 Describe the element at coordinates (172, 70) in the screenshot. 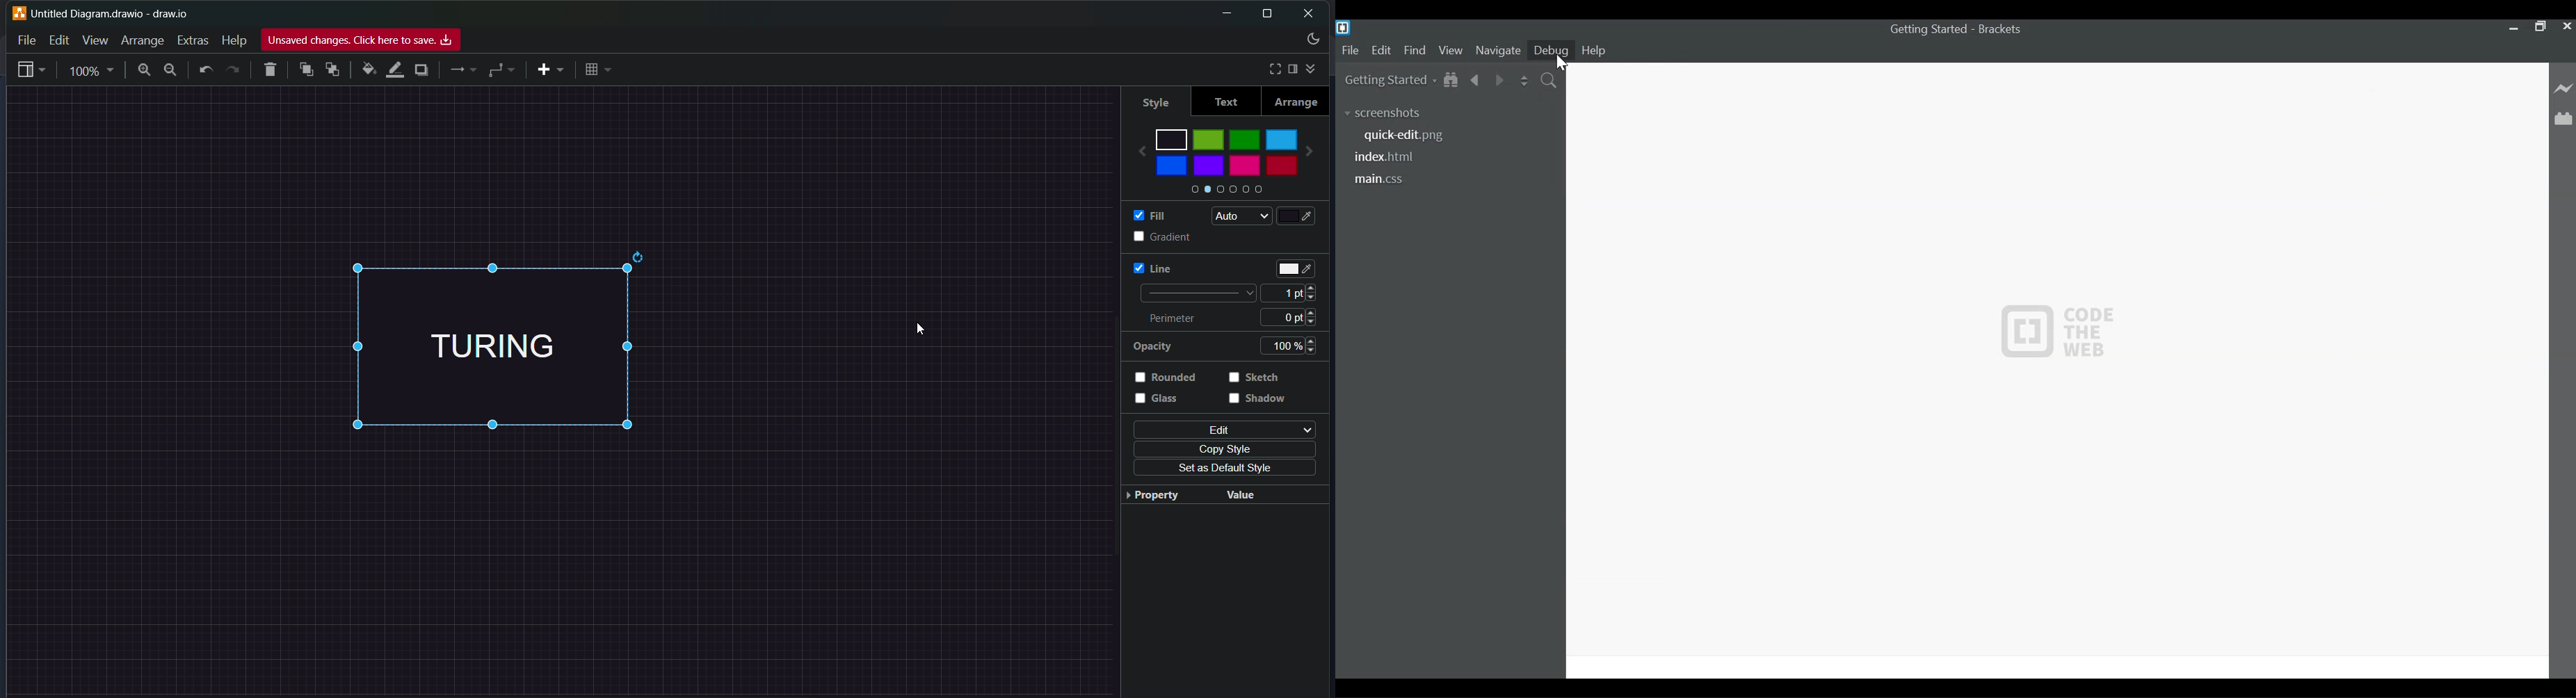

I see `zoom out` at that location.